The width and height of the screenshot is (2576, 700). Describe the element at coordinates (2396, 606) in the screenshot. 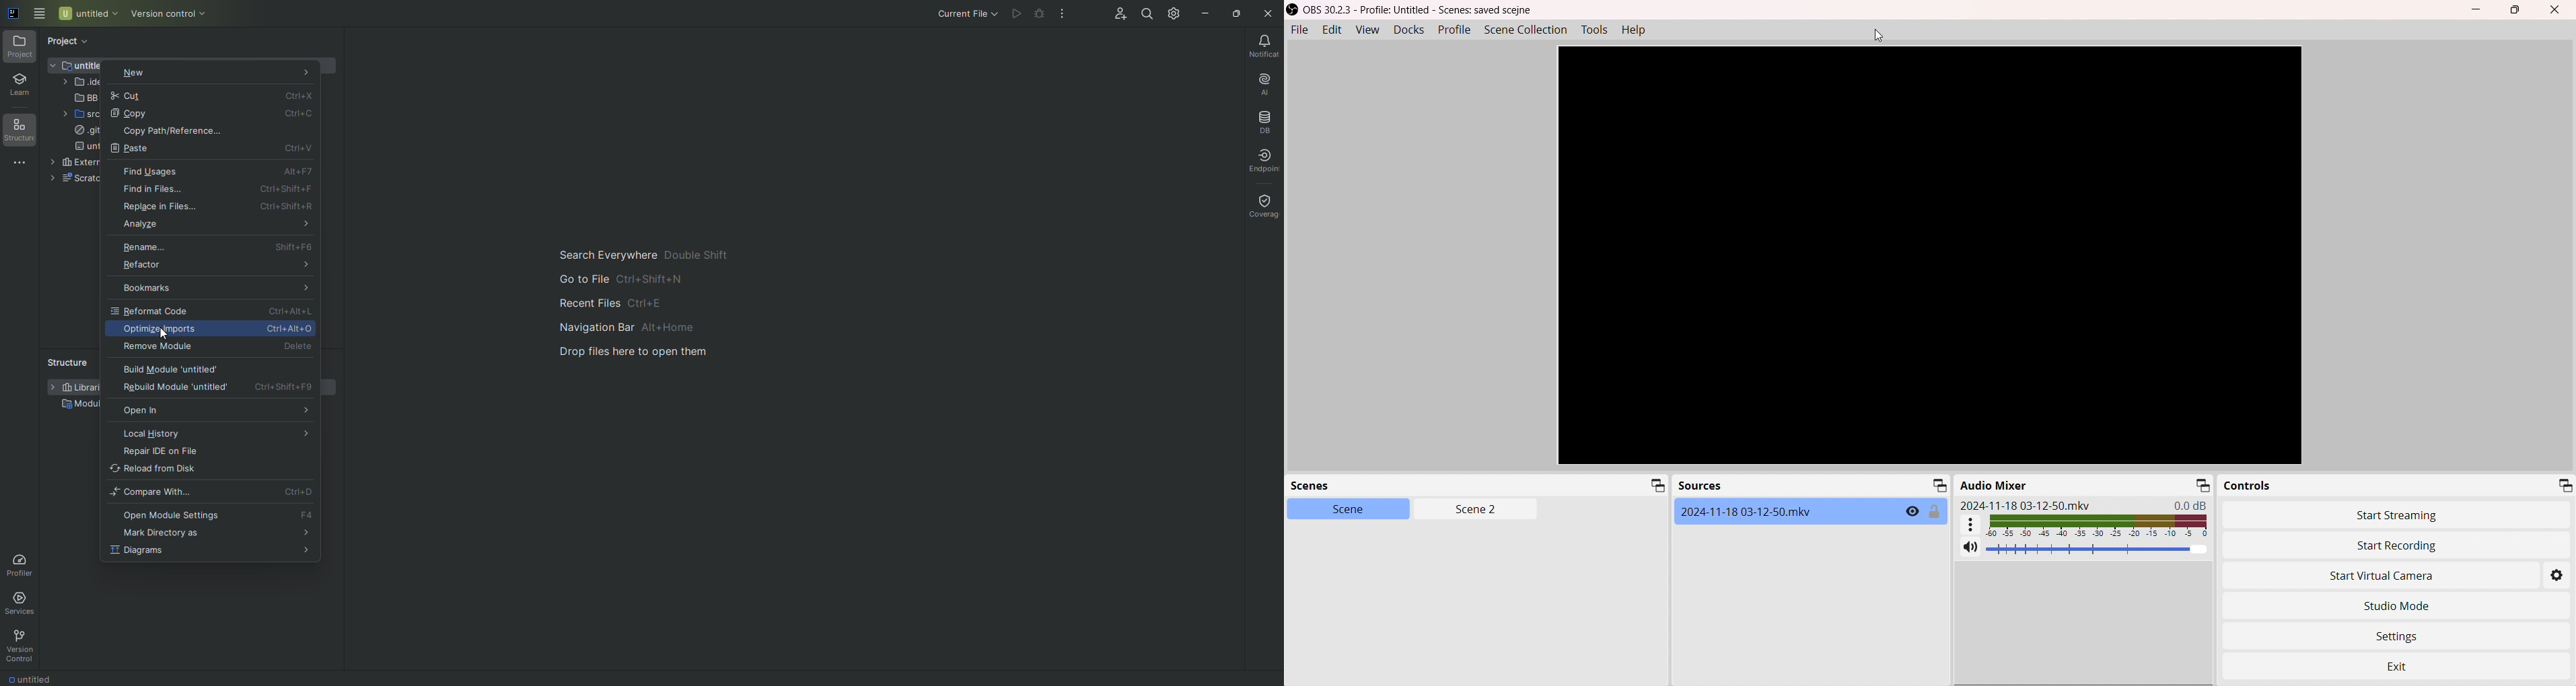

I see `Studio Mode` at that location.